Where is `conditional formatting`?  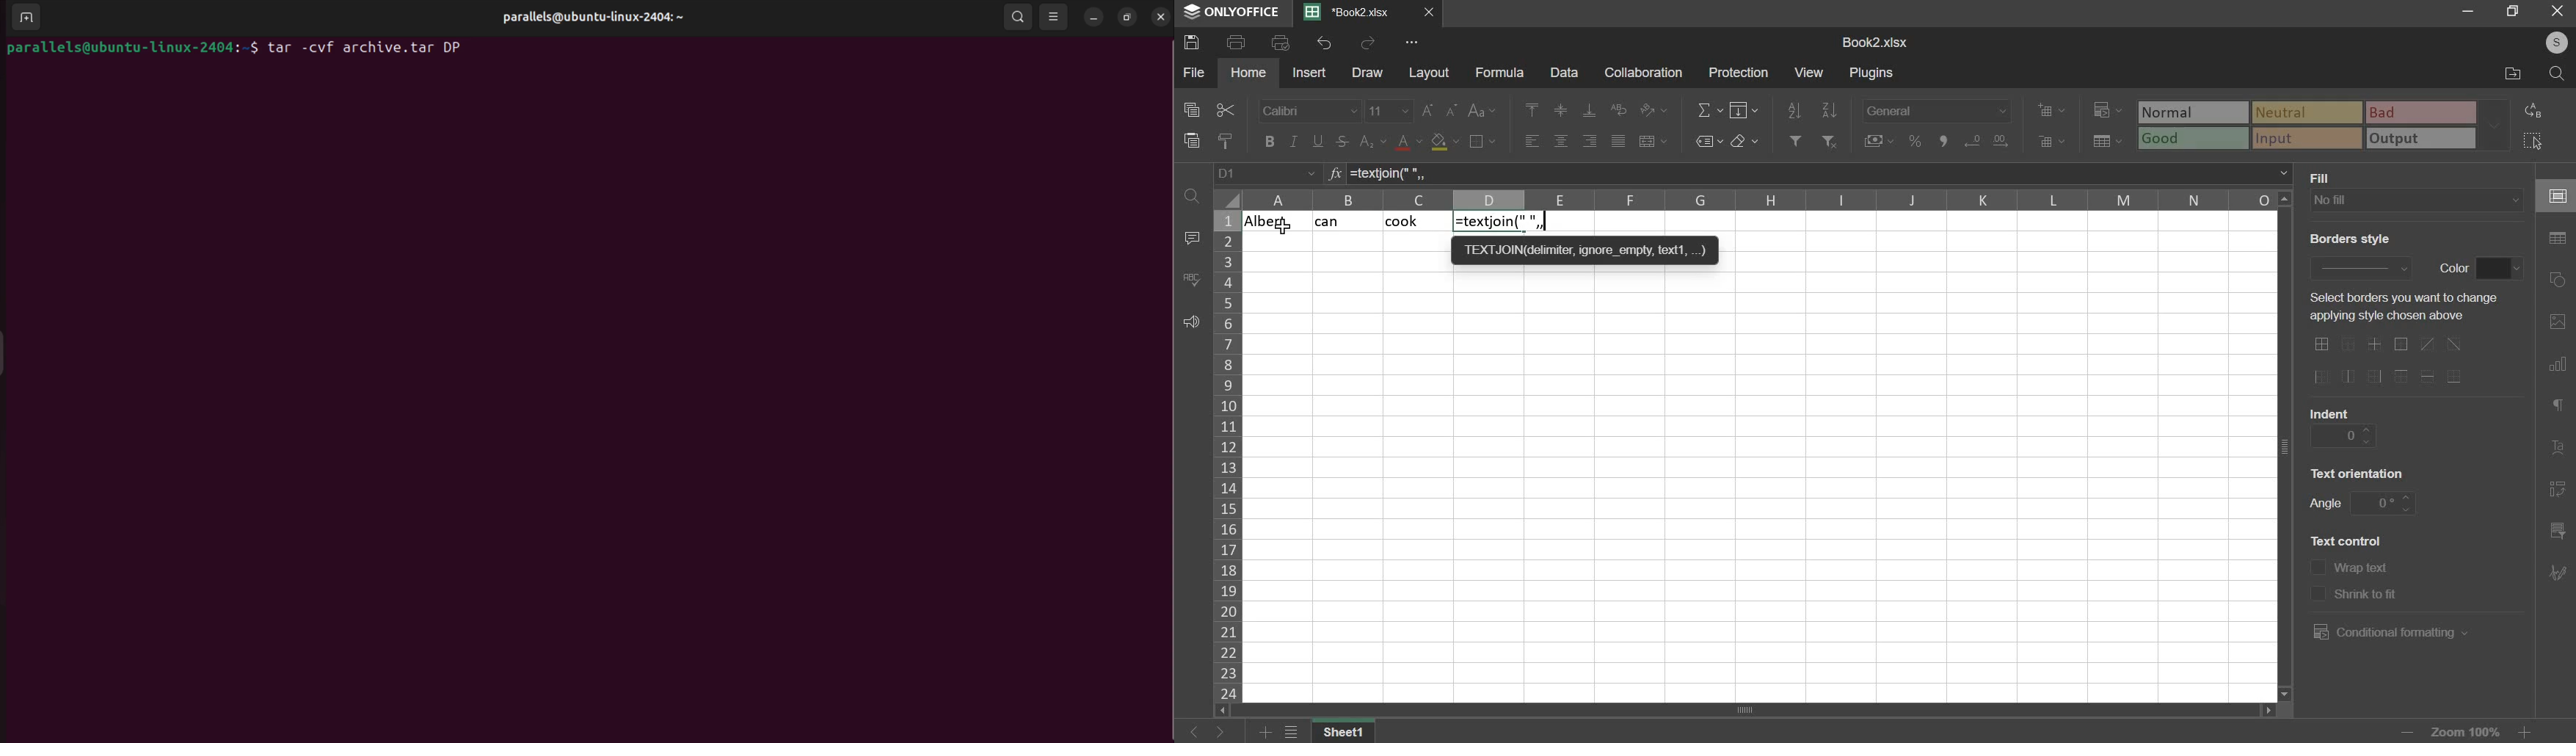 conditional formatting is located at coordinates (2387, 632).